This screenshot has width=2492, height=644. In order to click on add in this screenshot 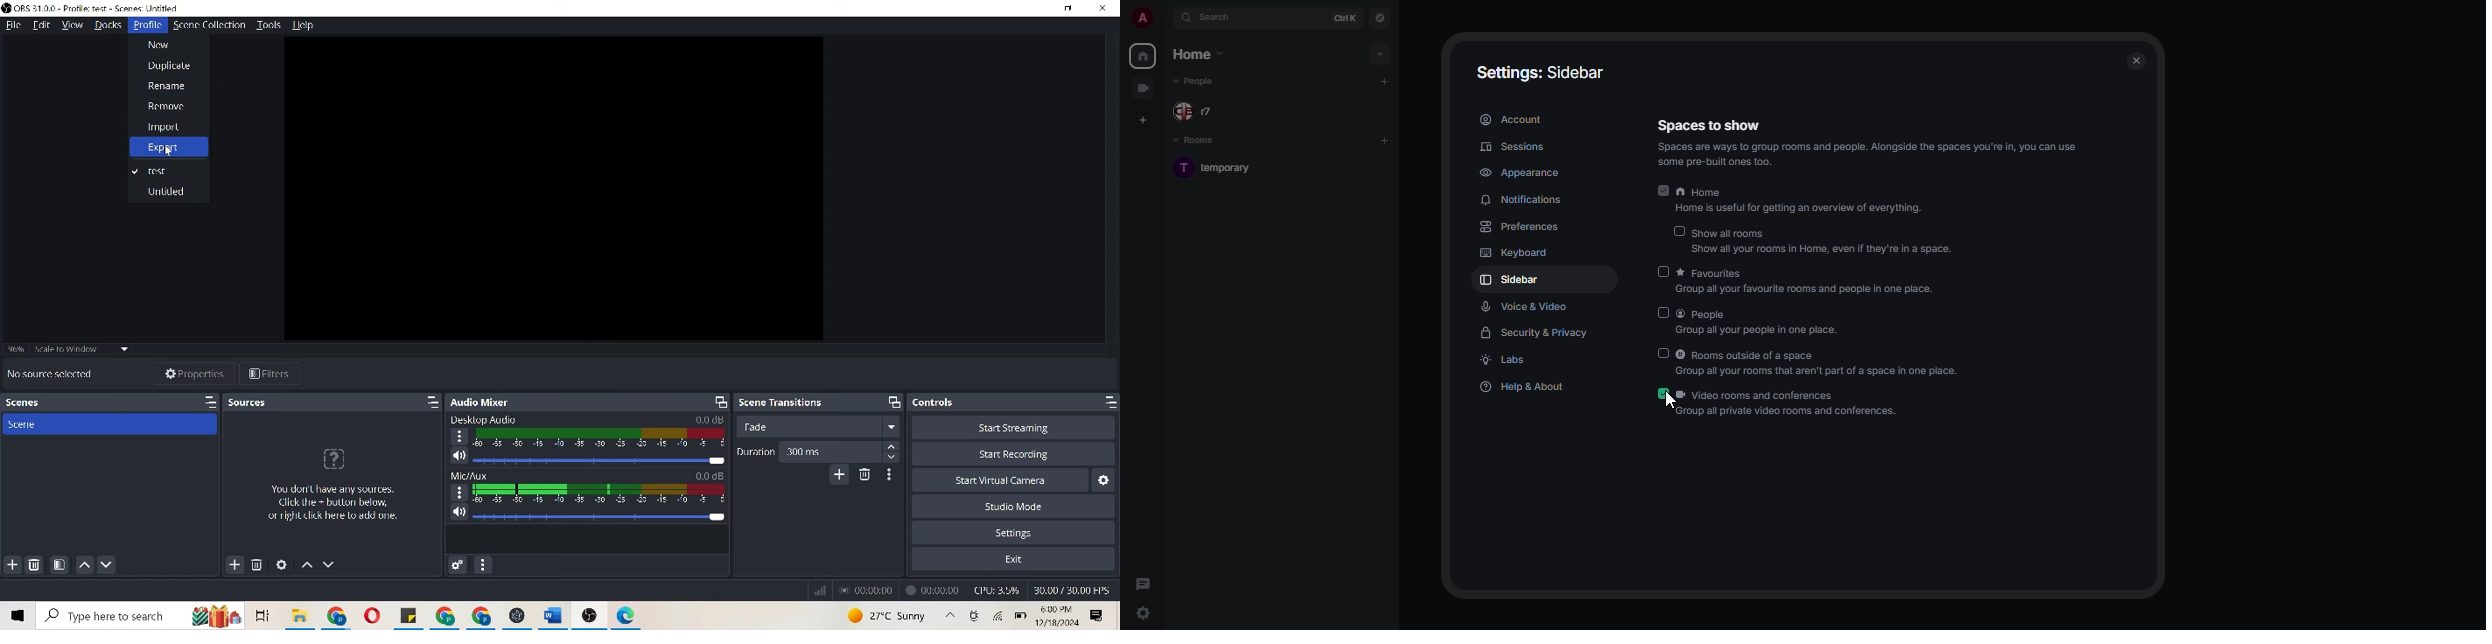, I will do `click(1383, 140)`.